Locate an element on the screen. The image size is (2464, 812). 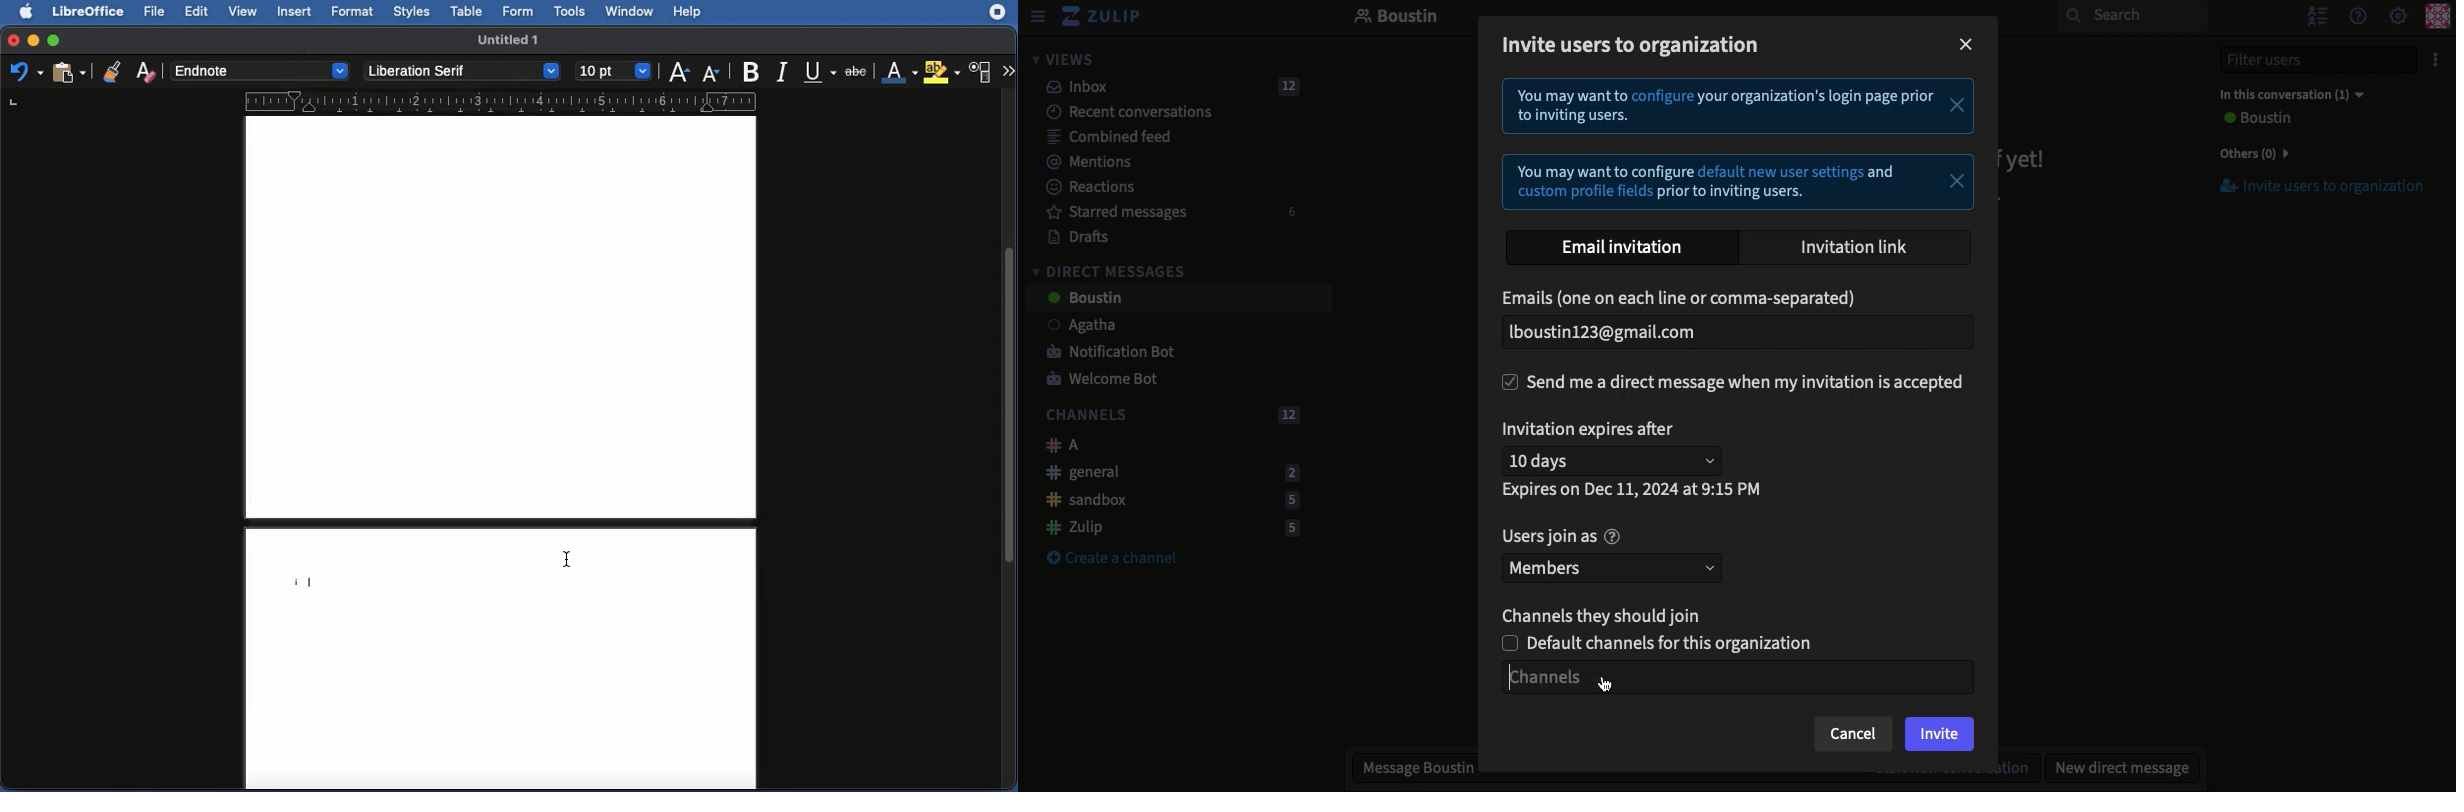
10 days is located at coordinates (1617, 459).